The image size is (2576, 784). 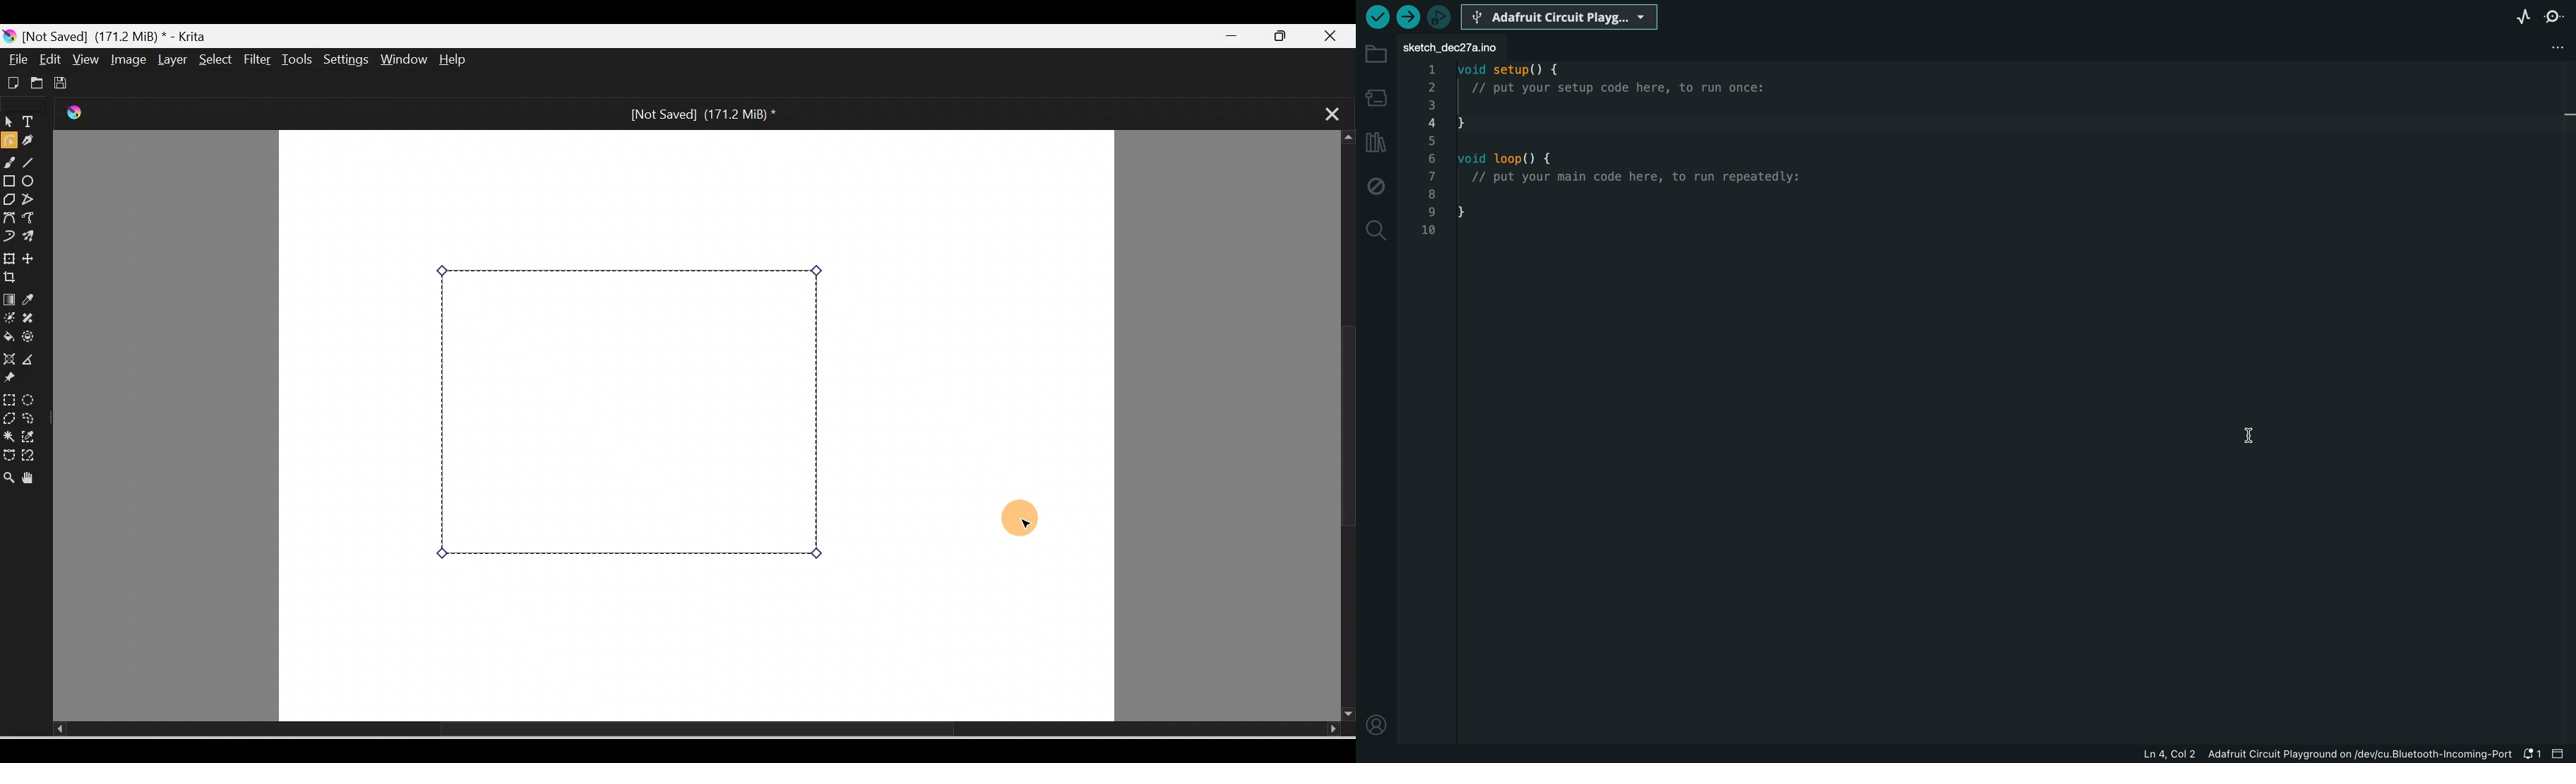 I want to click on Bezier curve tool, so click(x=10, y=217).